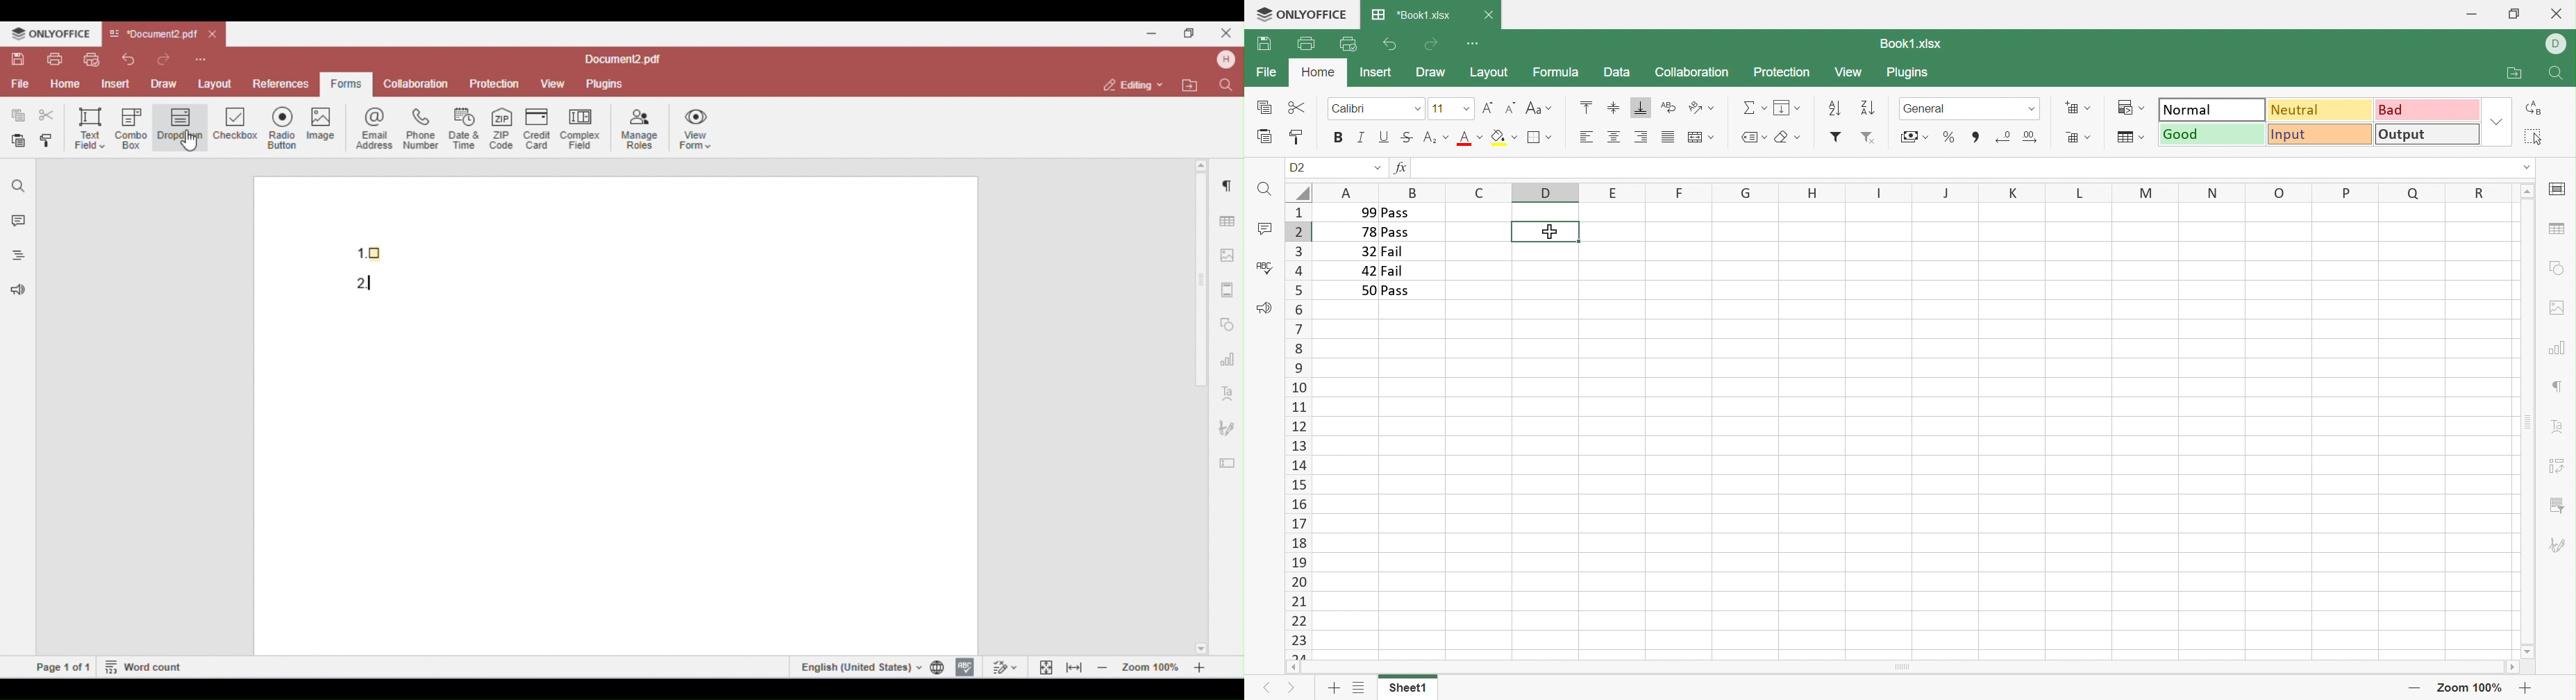 The height and width of the screenshot is (700, 2576). Describe the element at coordinates (1264, 267) in the screenshot. I see `Spell checking` at that location.